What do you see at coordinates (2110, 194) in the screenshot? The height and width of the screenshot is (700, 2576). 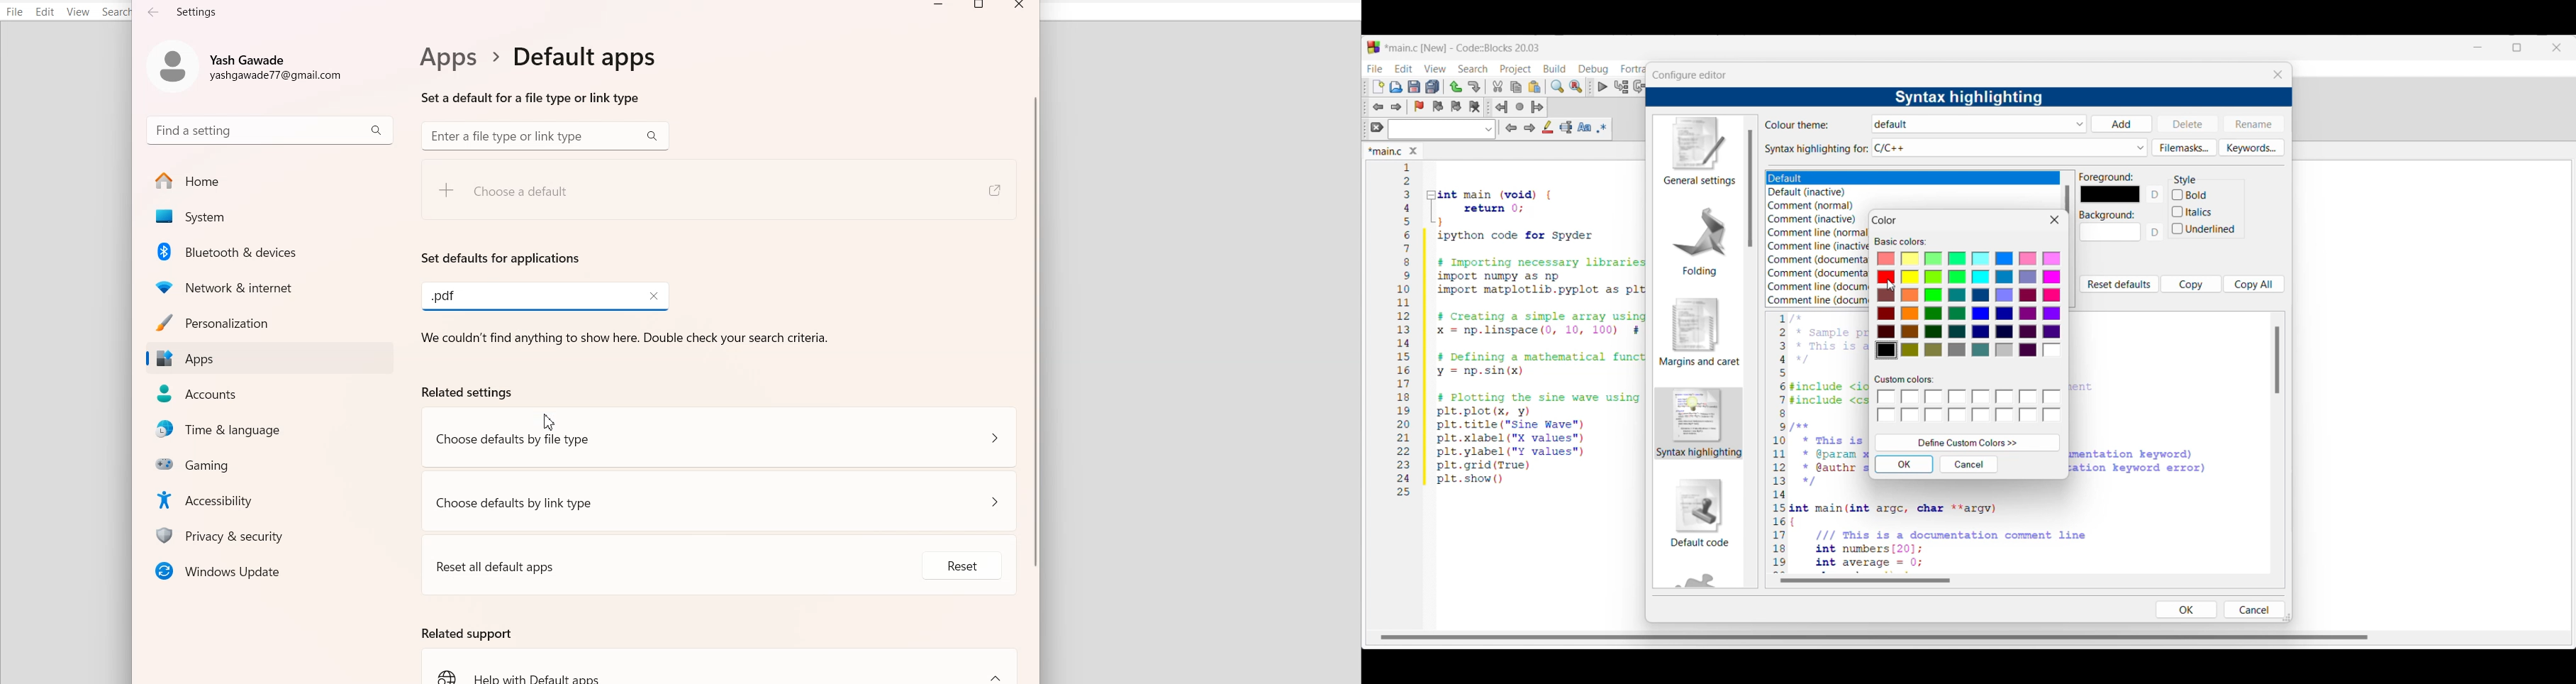 I see `Foreground color options` at bounding box center [2110, 194].